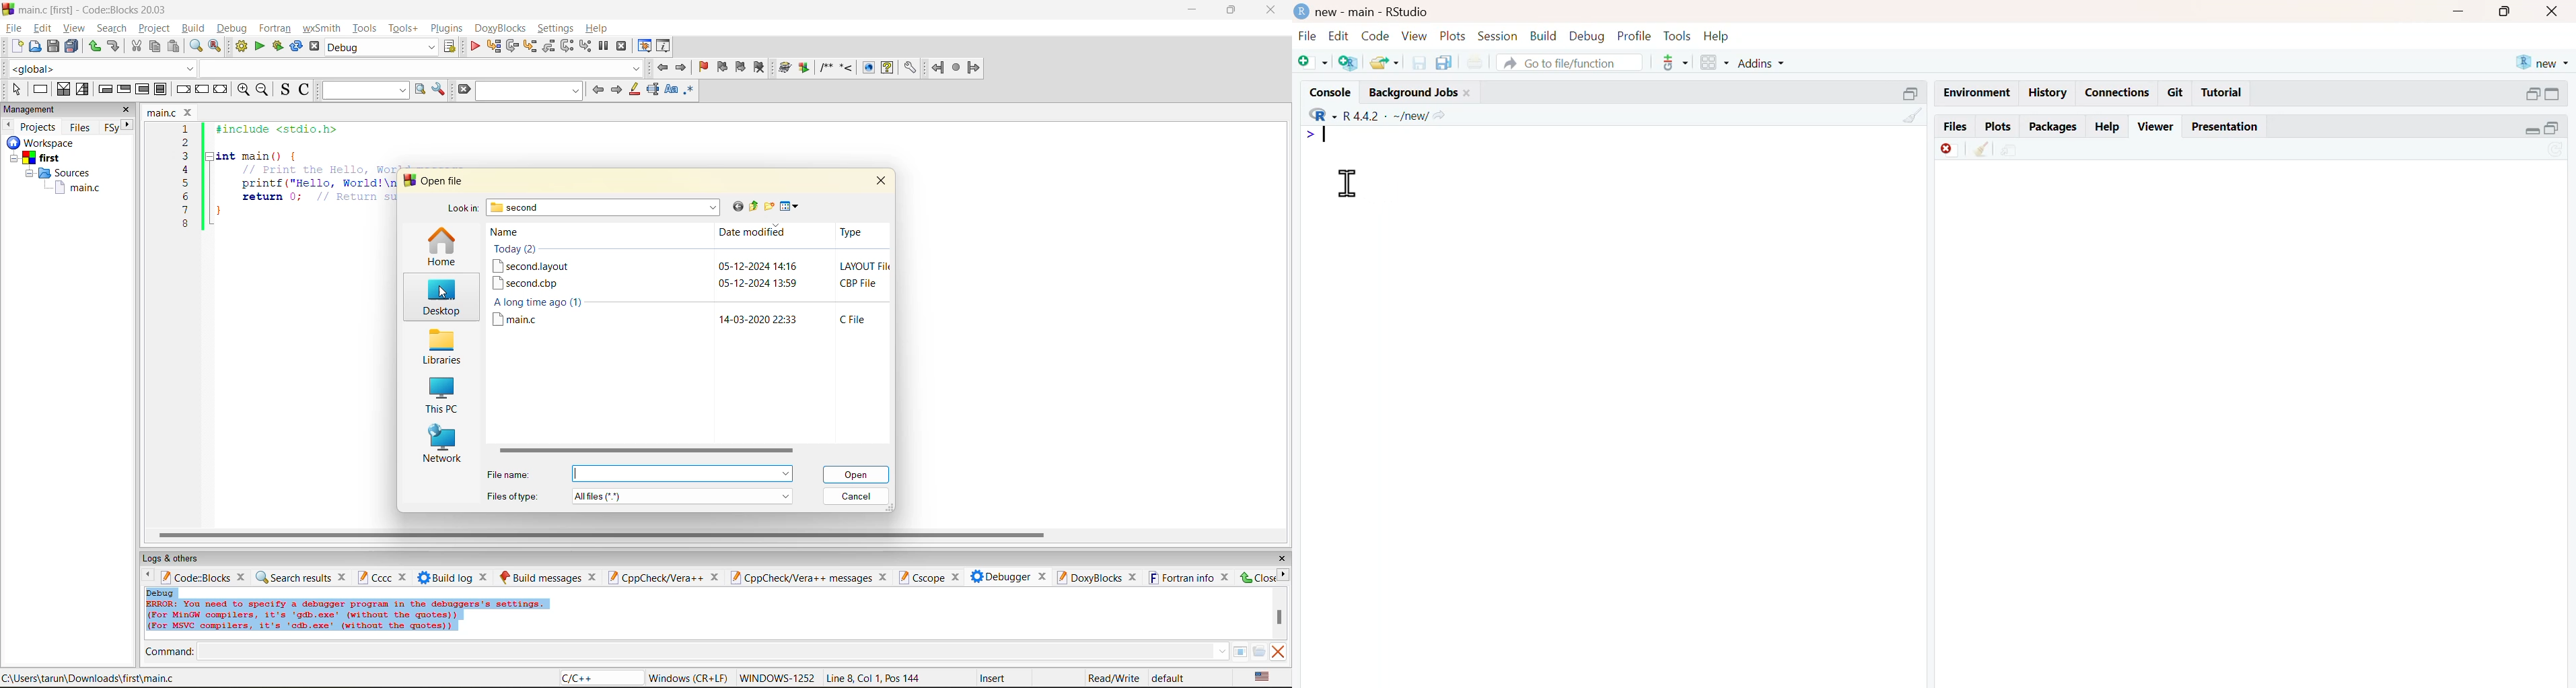 The image size is (2576, 700). I want to click on 7, so click(185, 210).